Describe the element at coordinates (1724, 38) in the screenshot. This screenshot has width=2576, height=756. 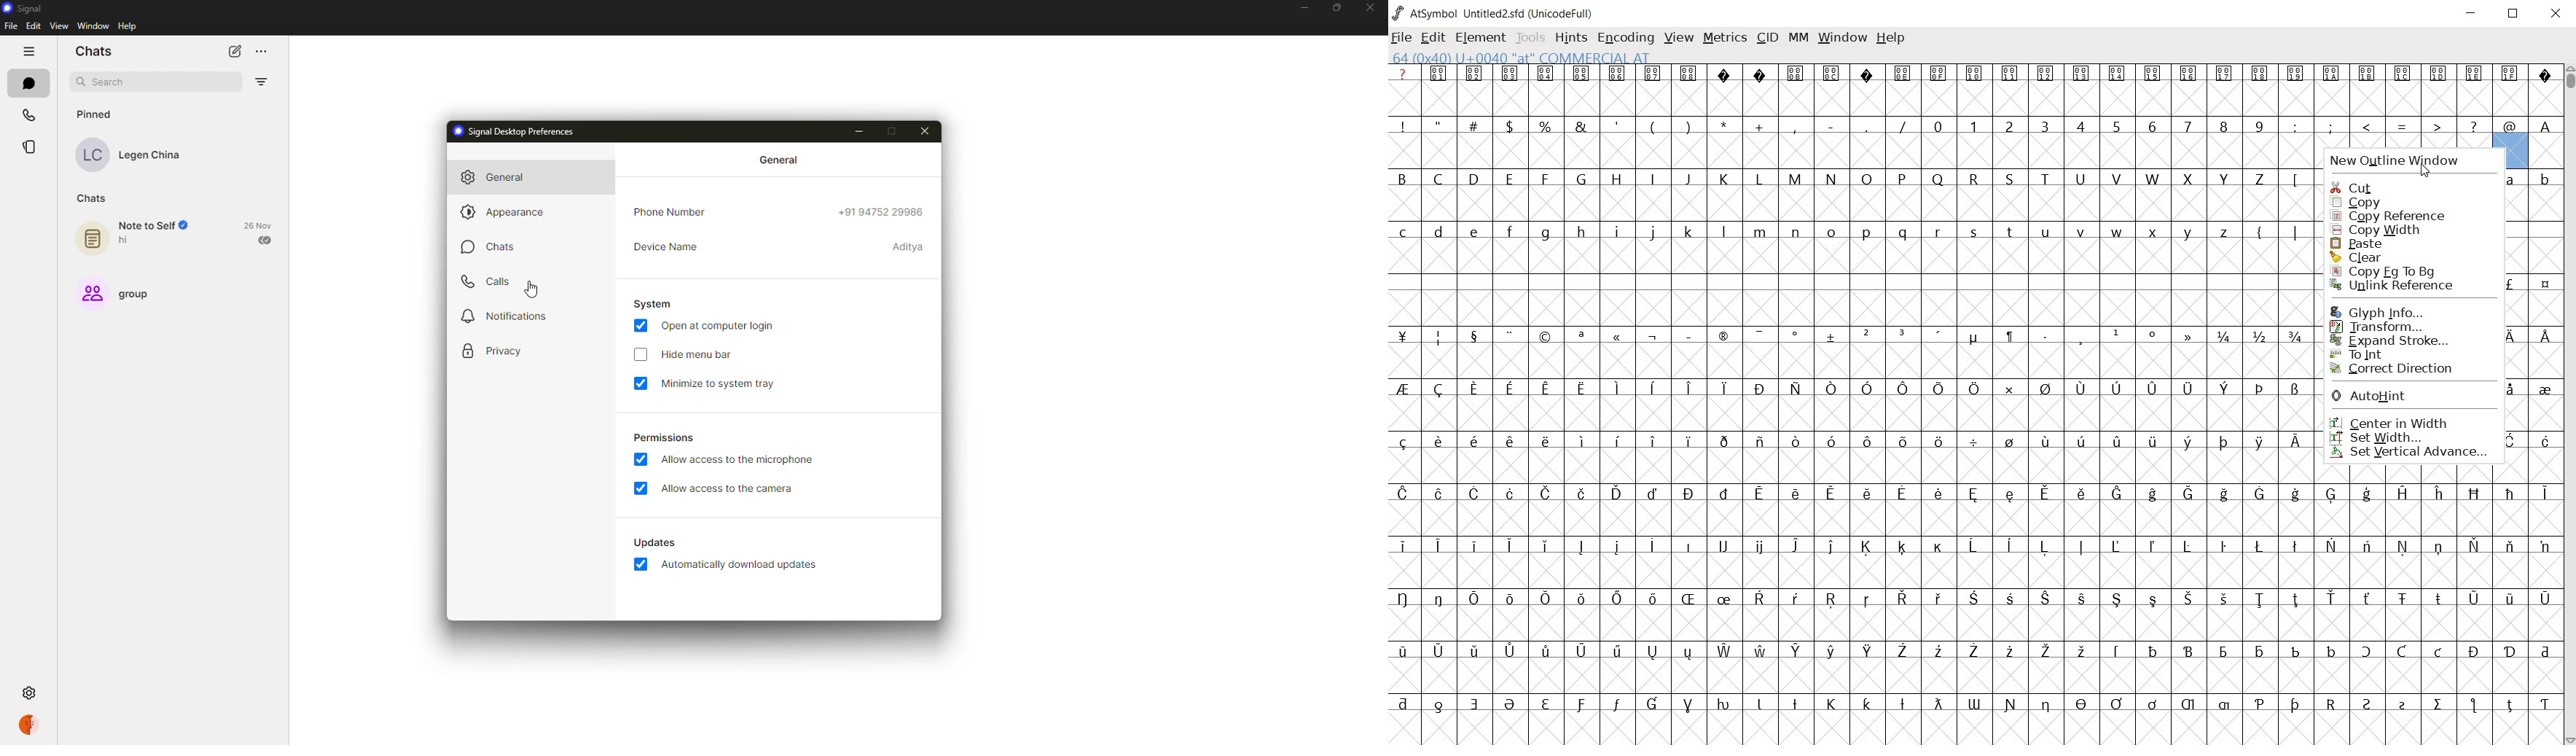
I see `METRICS` at that location.